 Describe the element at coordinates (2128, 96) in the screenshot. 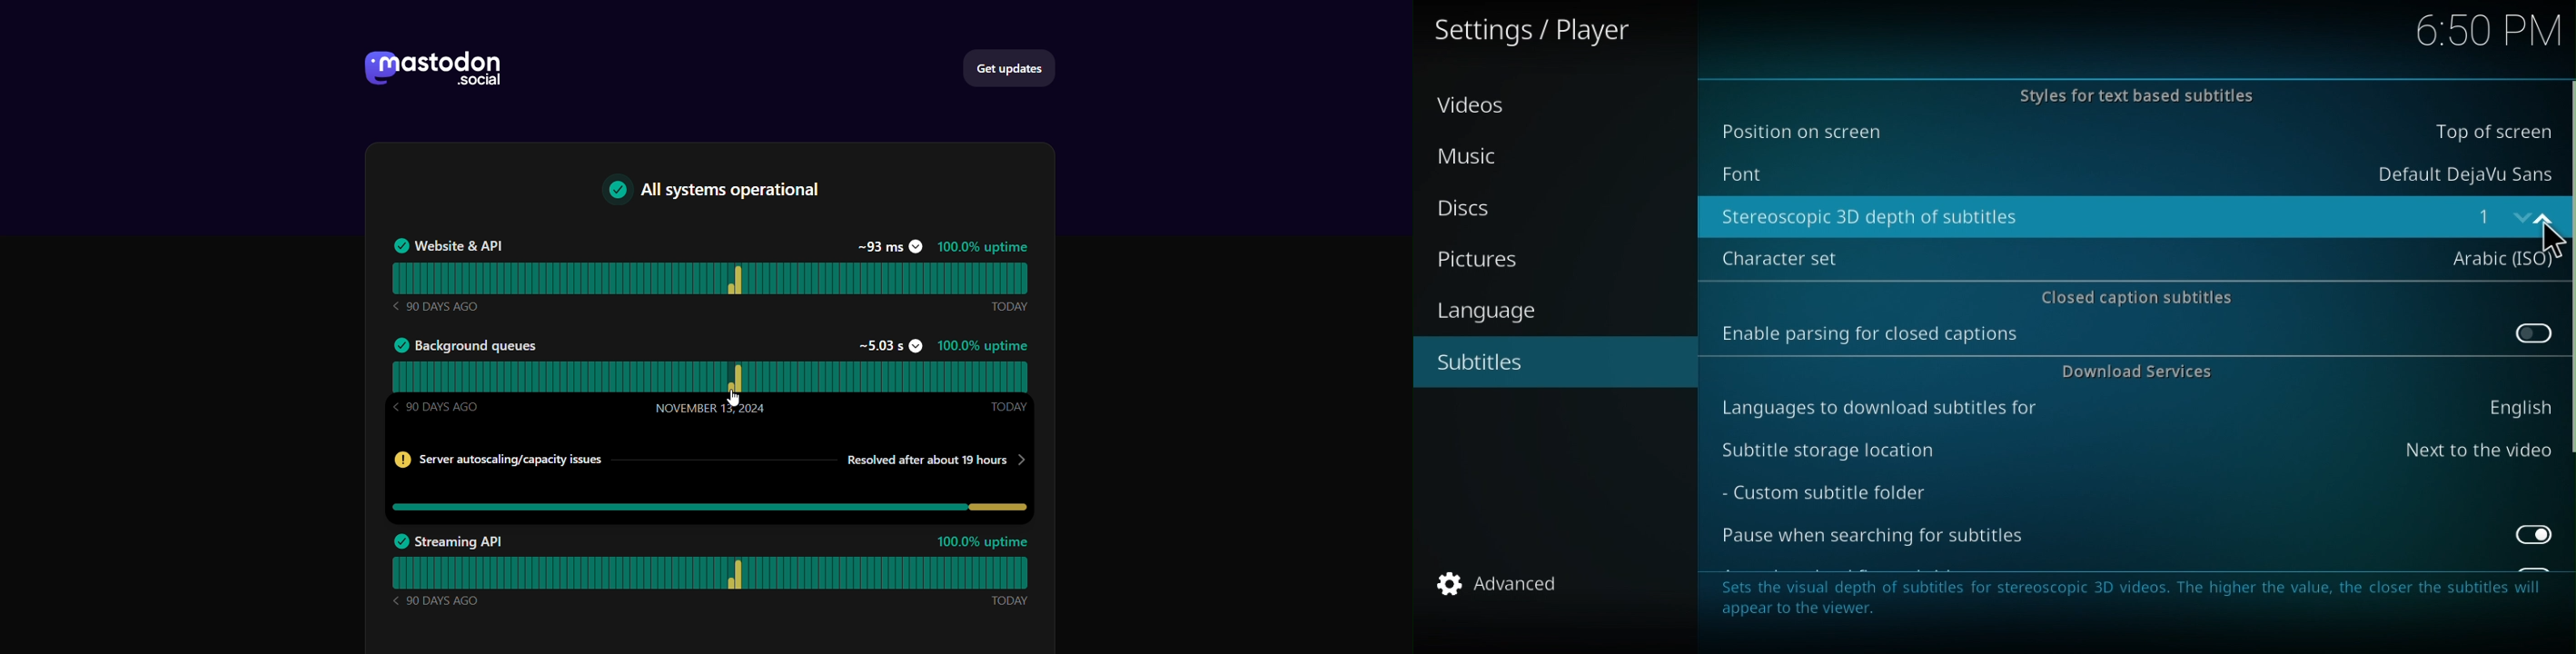

I see `Styles for the text based subtitles` at that location.